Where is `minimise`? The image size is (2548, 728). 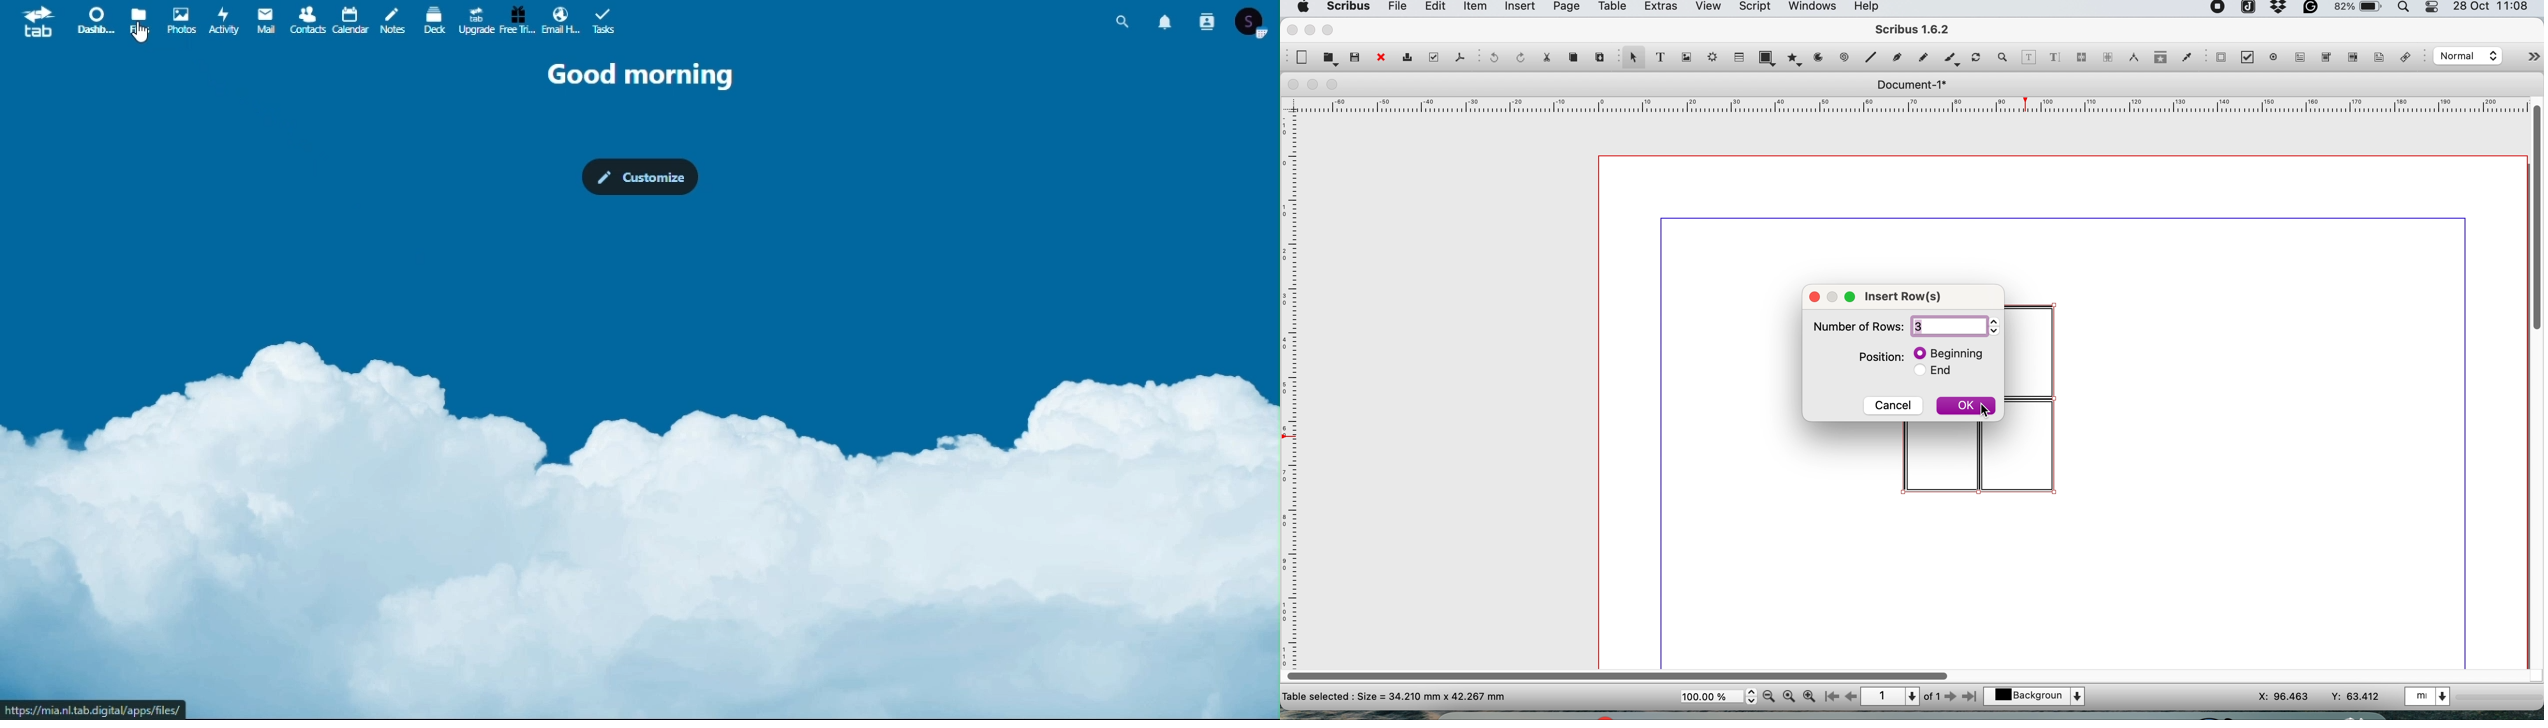 minimise is located at coordinates (1314, 85).